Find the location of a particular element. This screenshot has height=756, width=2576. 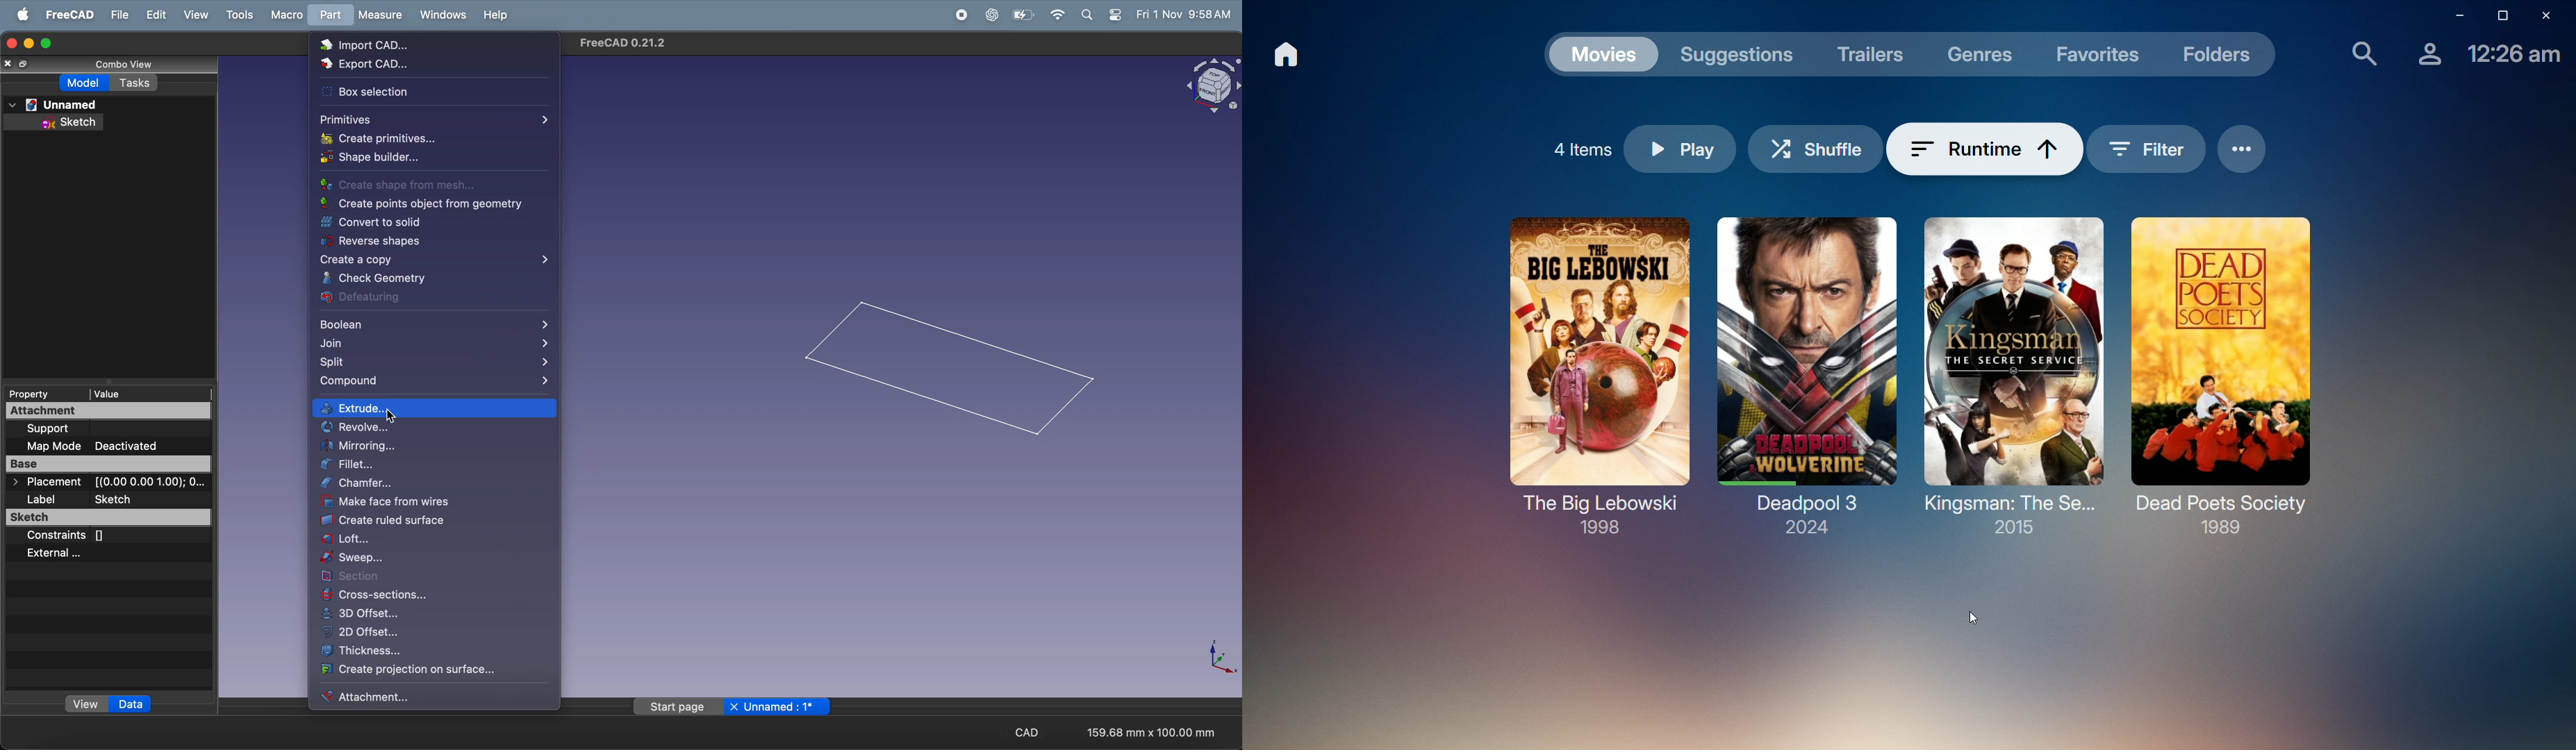

Account is located at coordinates (2422, 59).